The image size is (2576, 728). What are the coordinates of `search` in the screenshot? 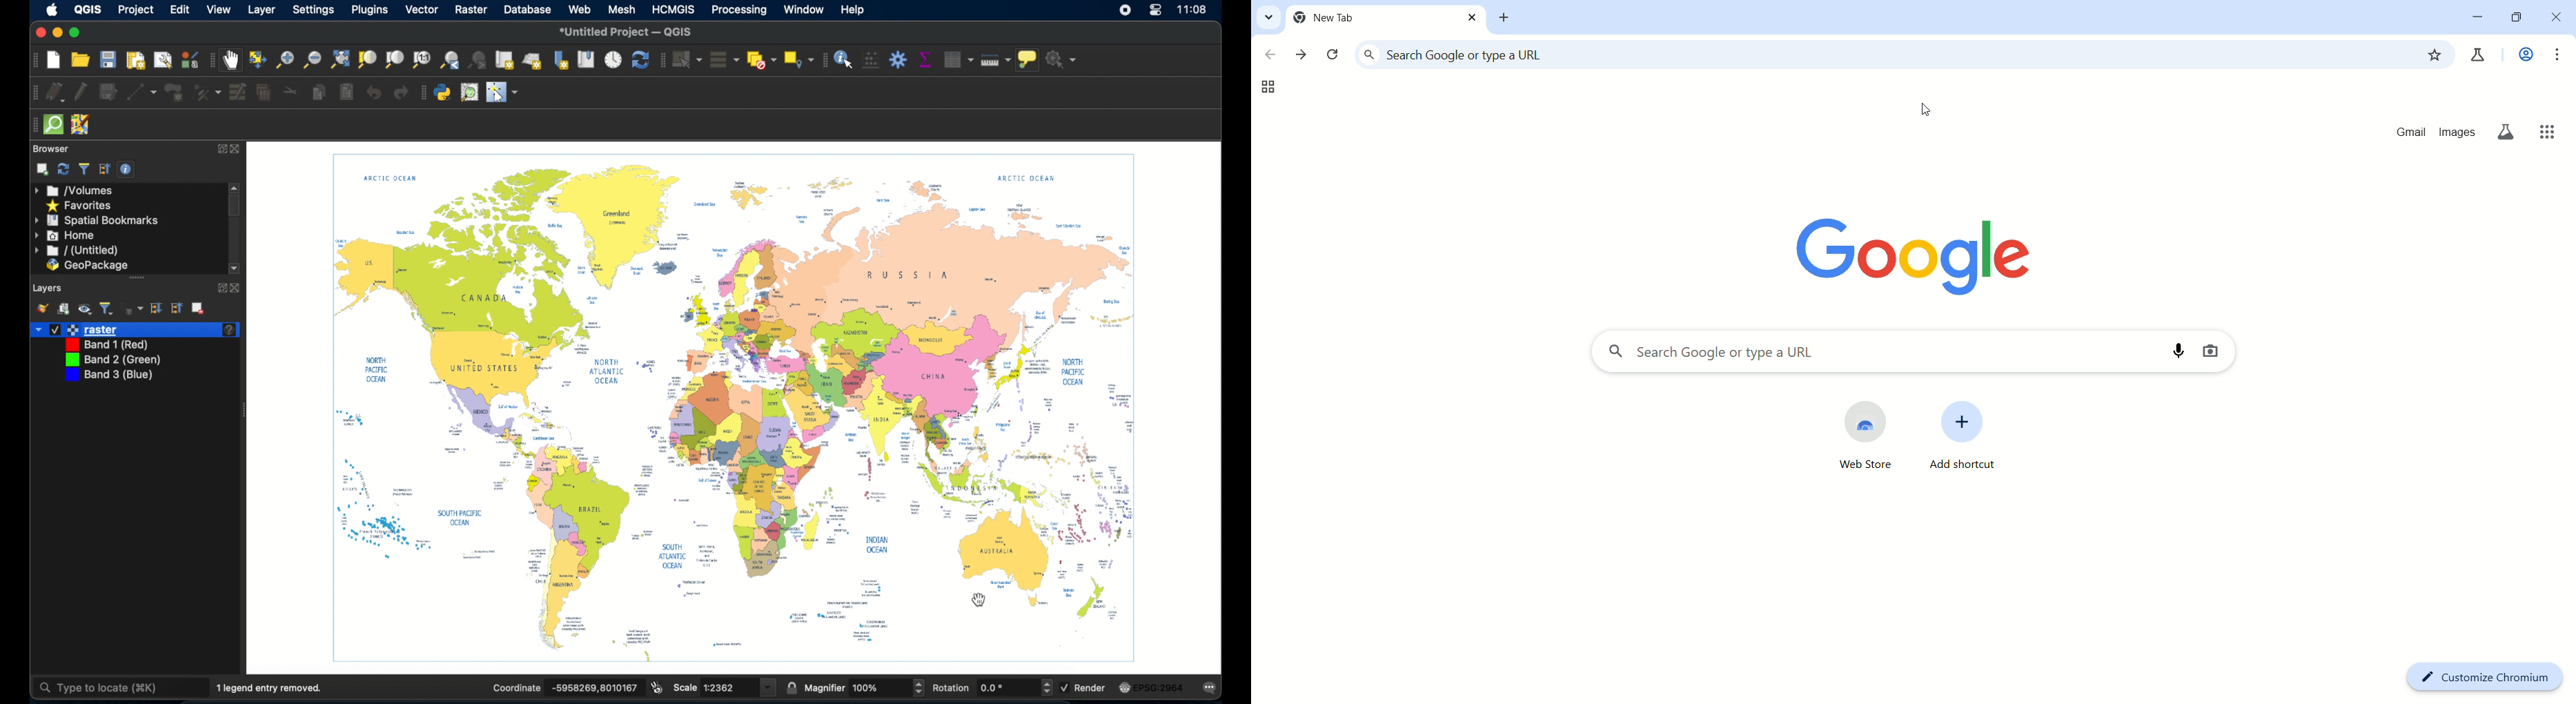 It's located at (1877, 56).